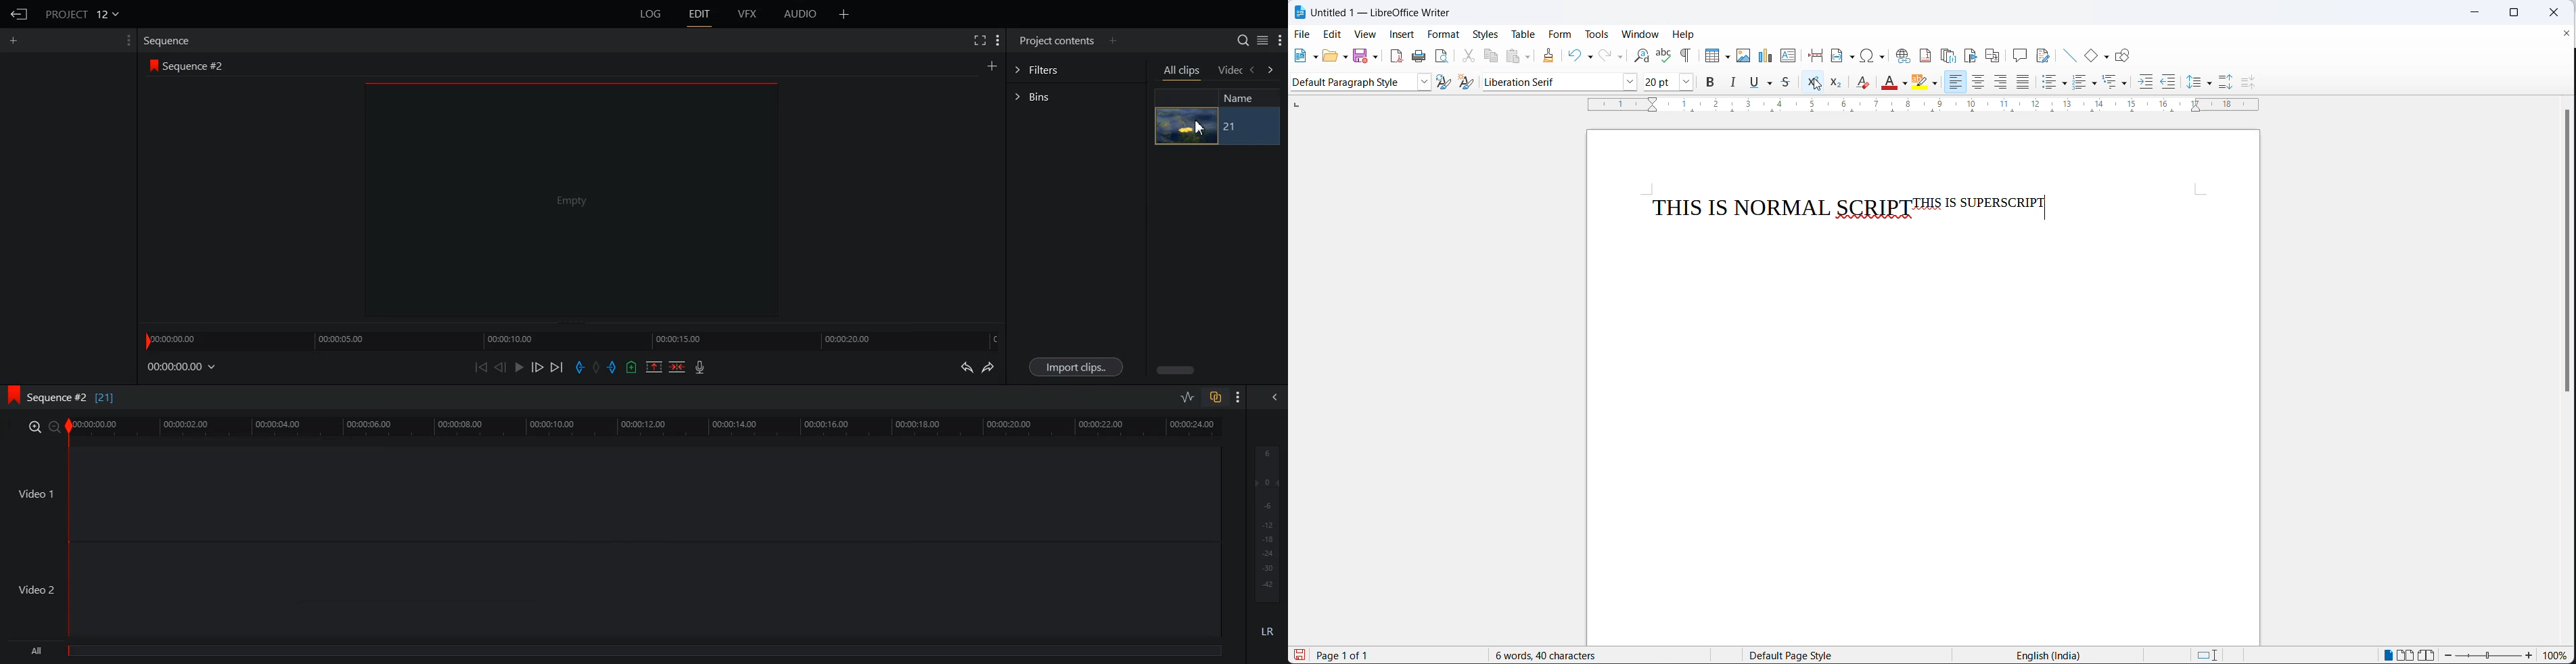  What do you see at coordinates (2079, 82) in the screenshot?
I see `toggle ordered list` at bounding box center [2079, 82].